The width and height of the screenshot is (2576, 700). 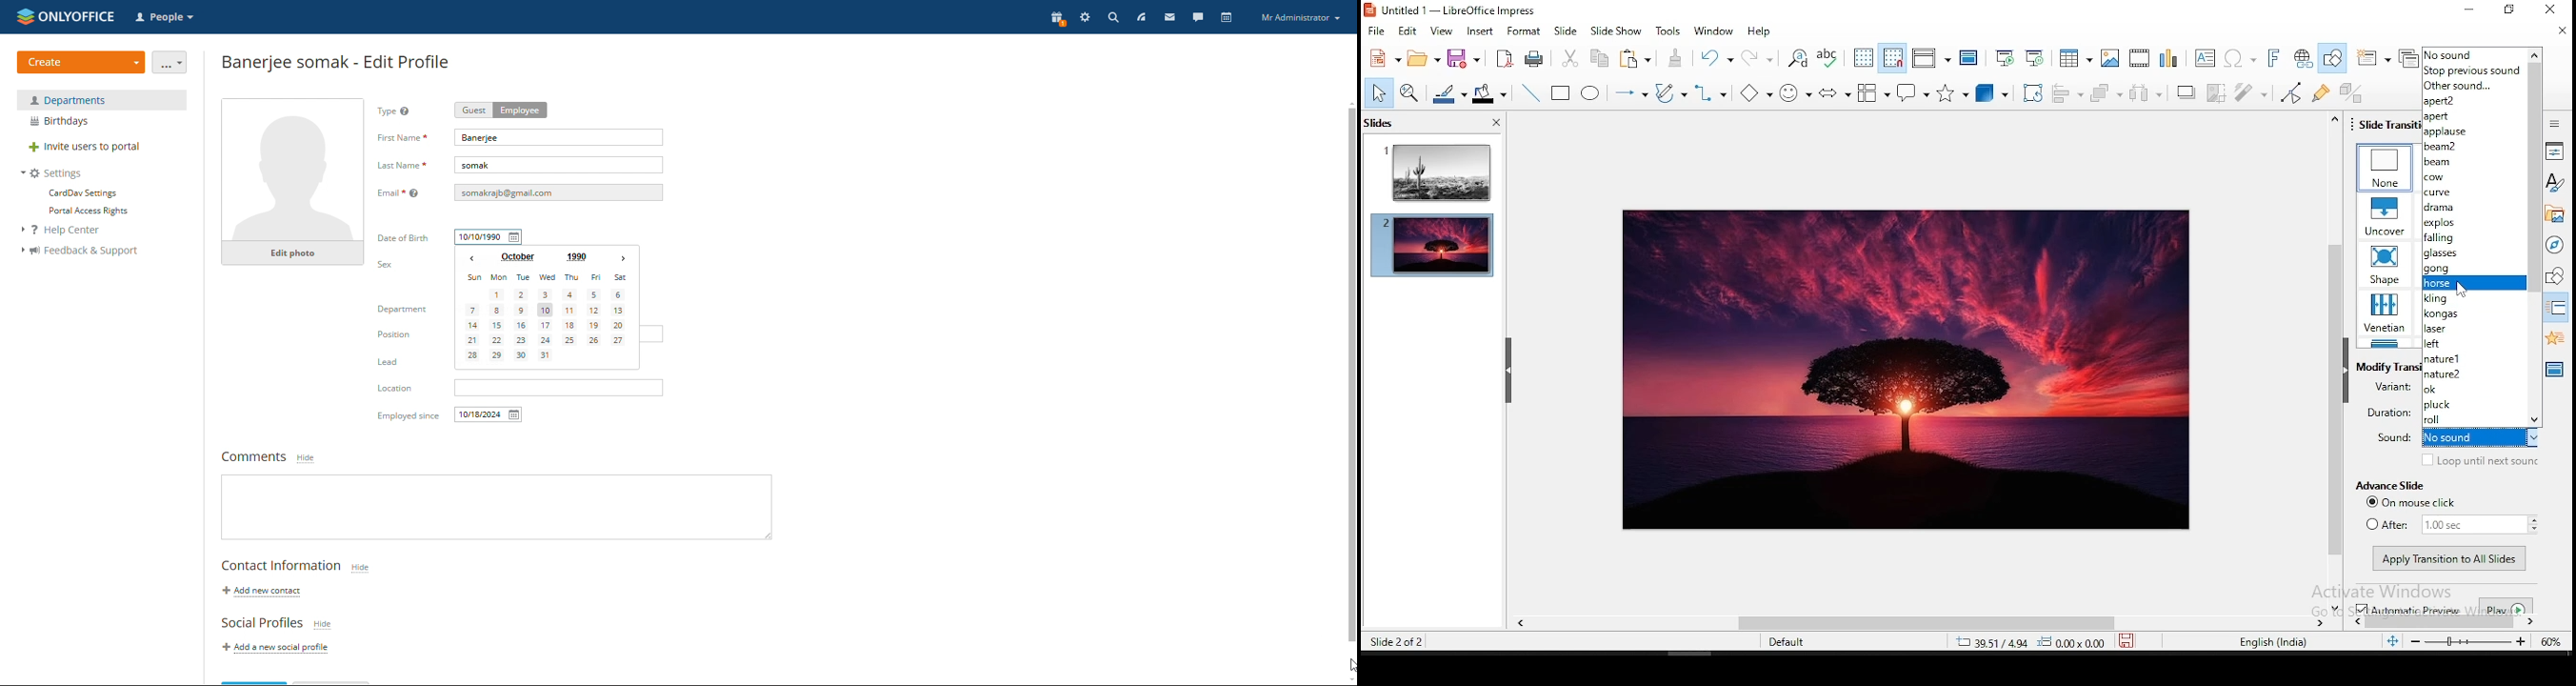 What do you see at coordinates (2137, 57) in the screenshot?
I see `insert audio and video` at bounding box center [2137, 57].